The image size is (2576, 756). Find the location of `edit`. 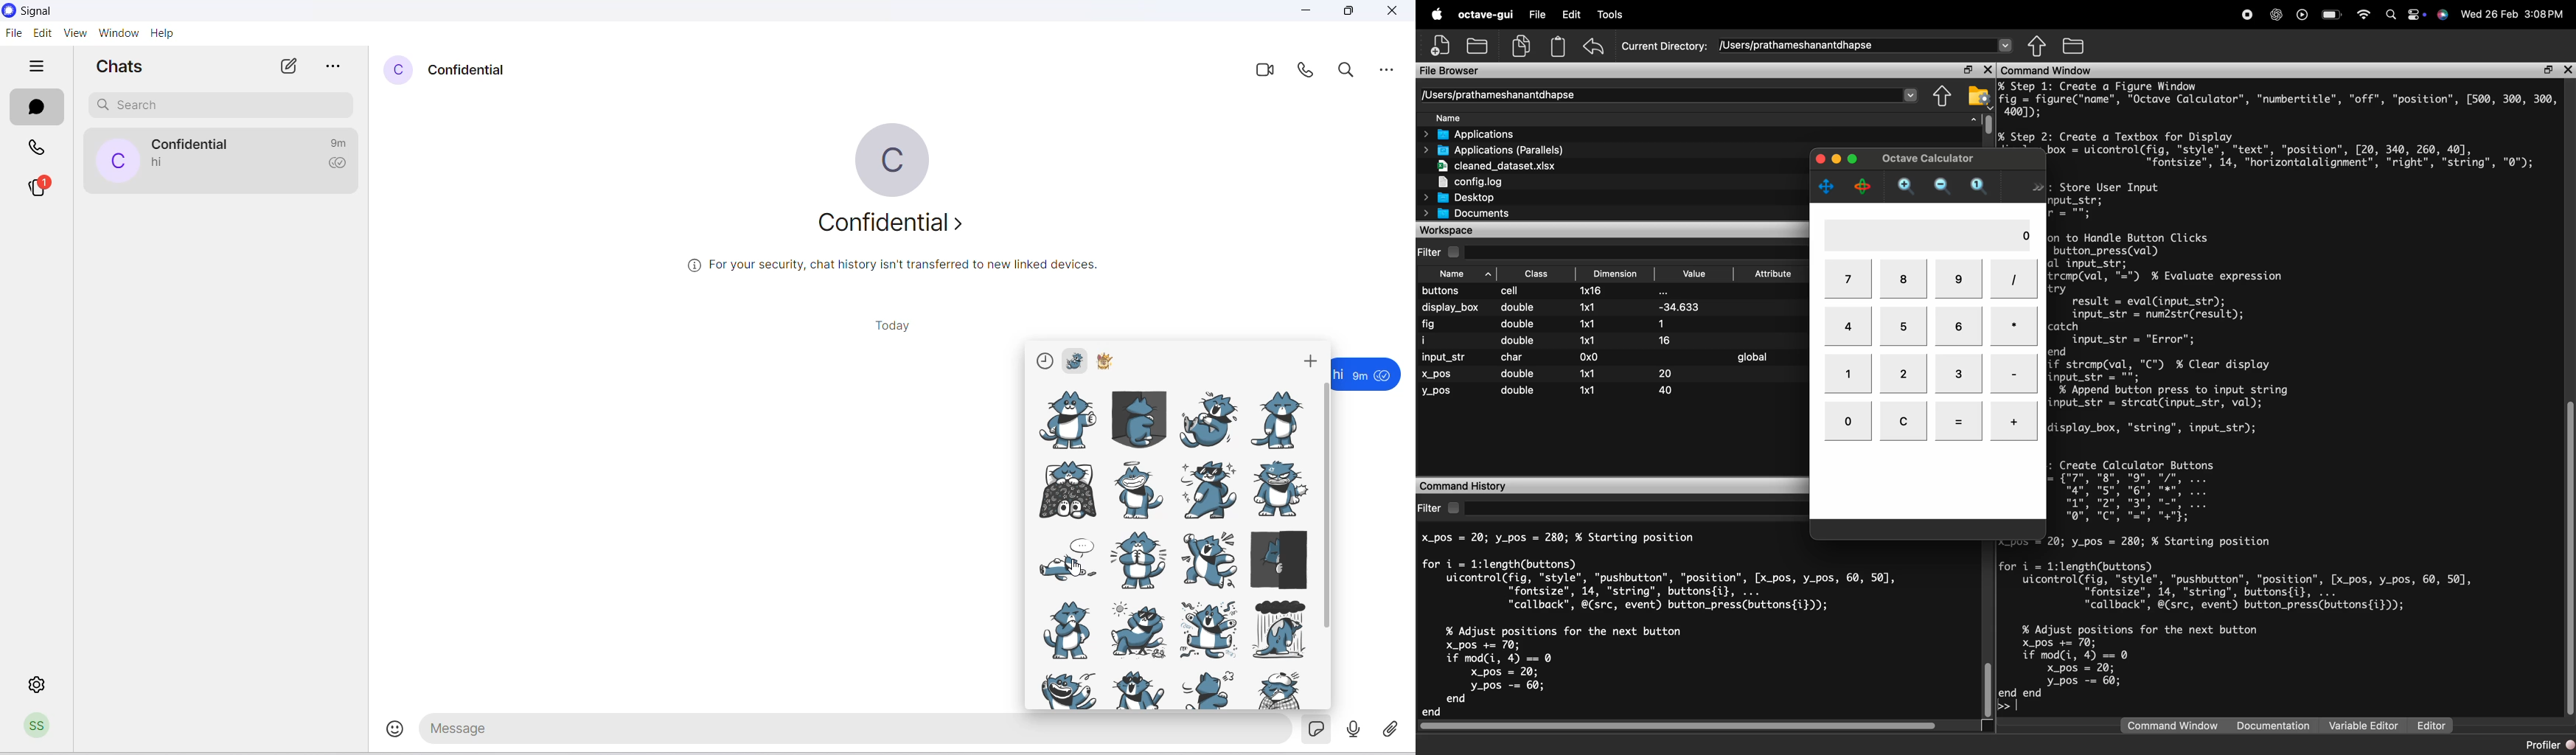

edit is located at coordinates (43, 32).